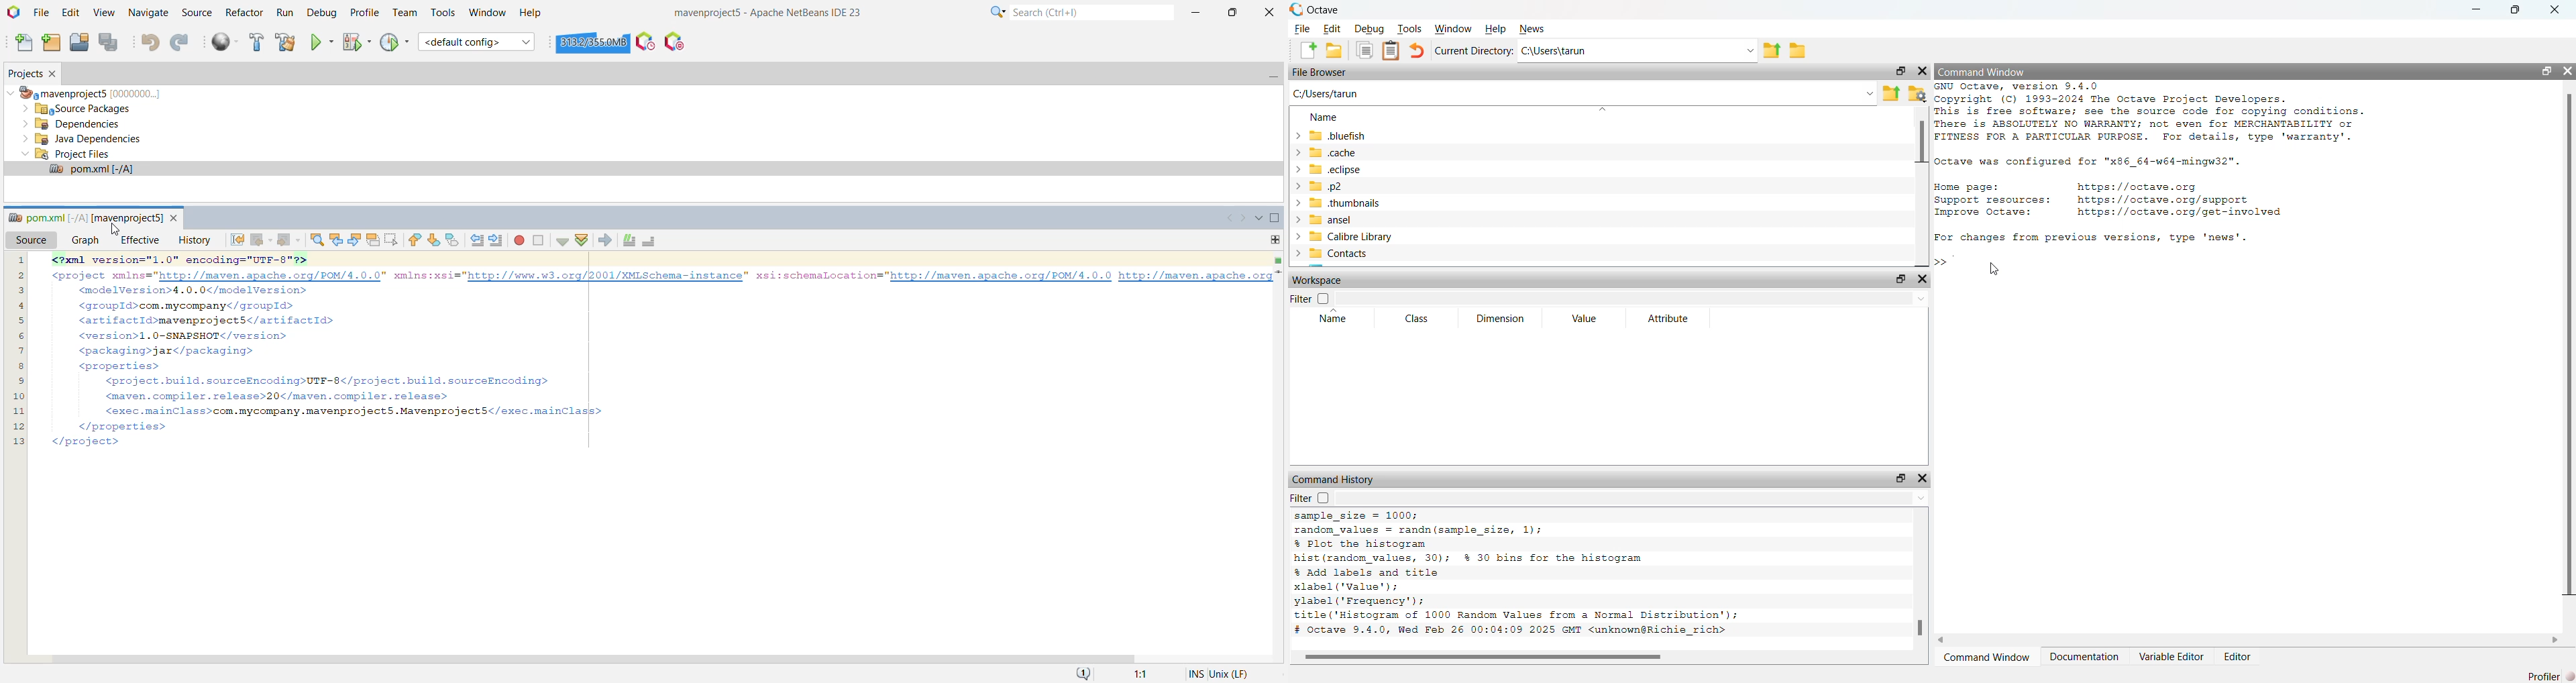 The height and width of the screenshot is (700, 2576). What do you see at coordinates (1901, 278) in the screenshot?
I see `maximize` at bounding box center [1901, 278].